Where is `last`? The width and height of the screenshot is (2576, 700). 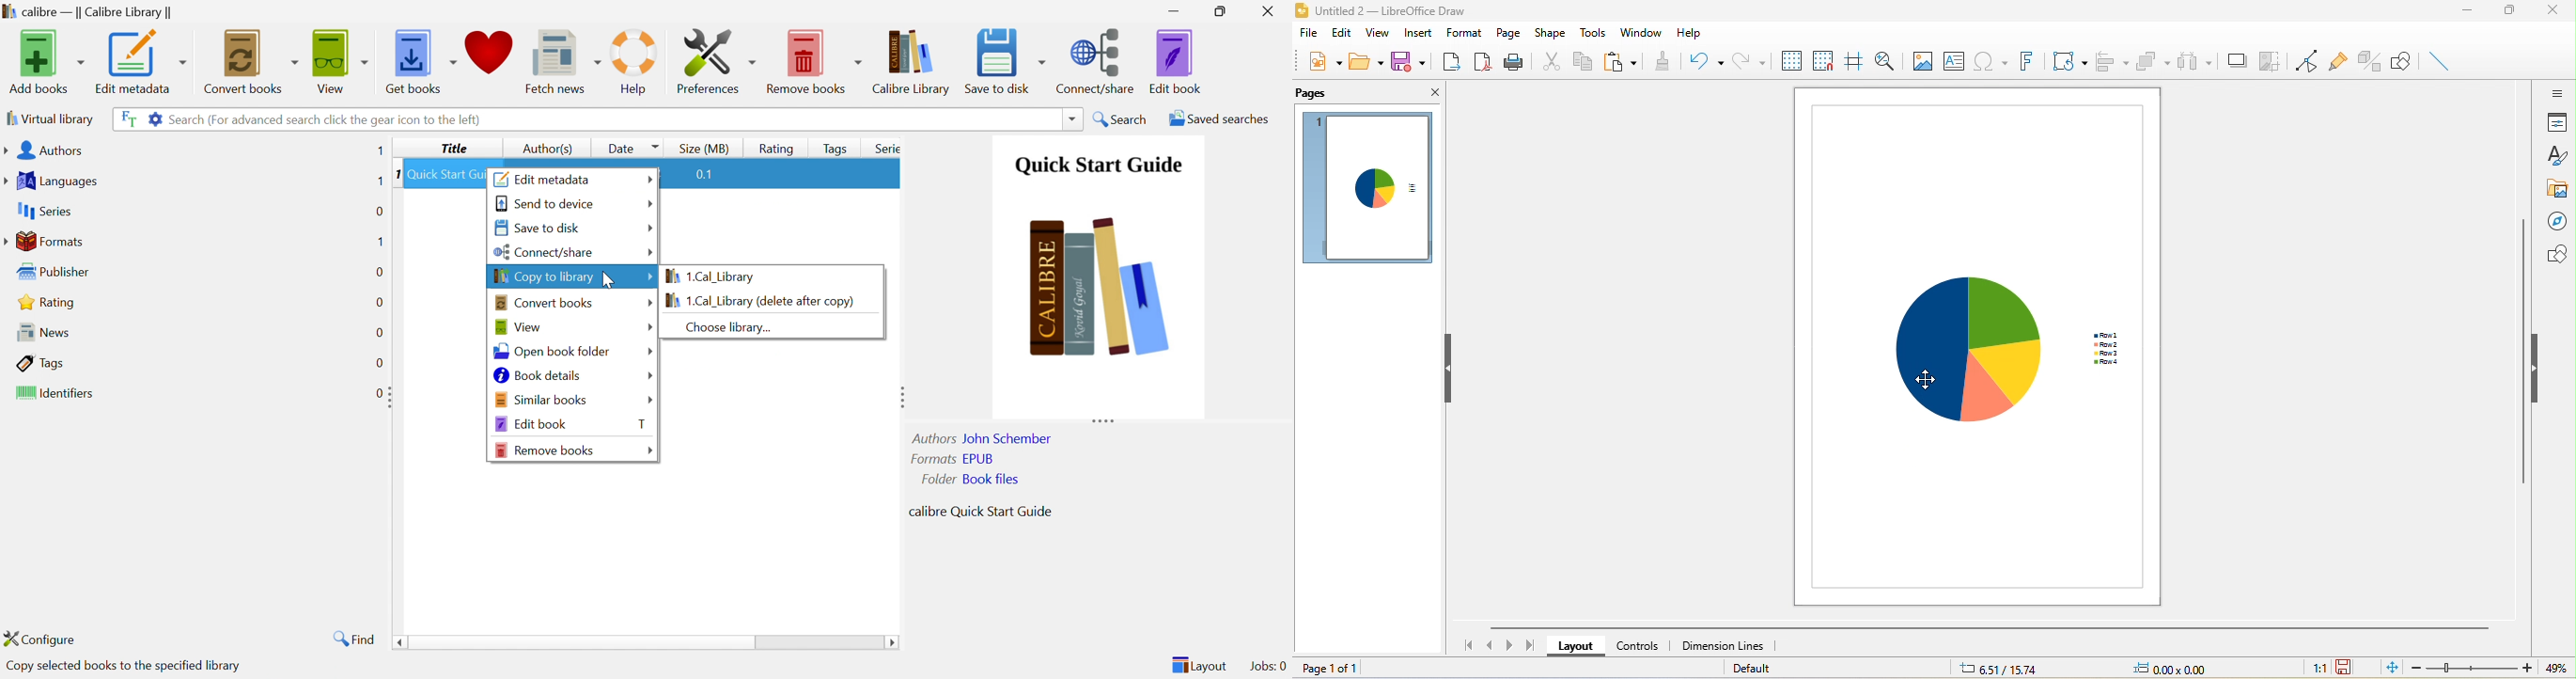 last is located at coordinates (1530, 644).